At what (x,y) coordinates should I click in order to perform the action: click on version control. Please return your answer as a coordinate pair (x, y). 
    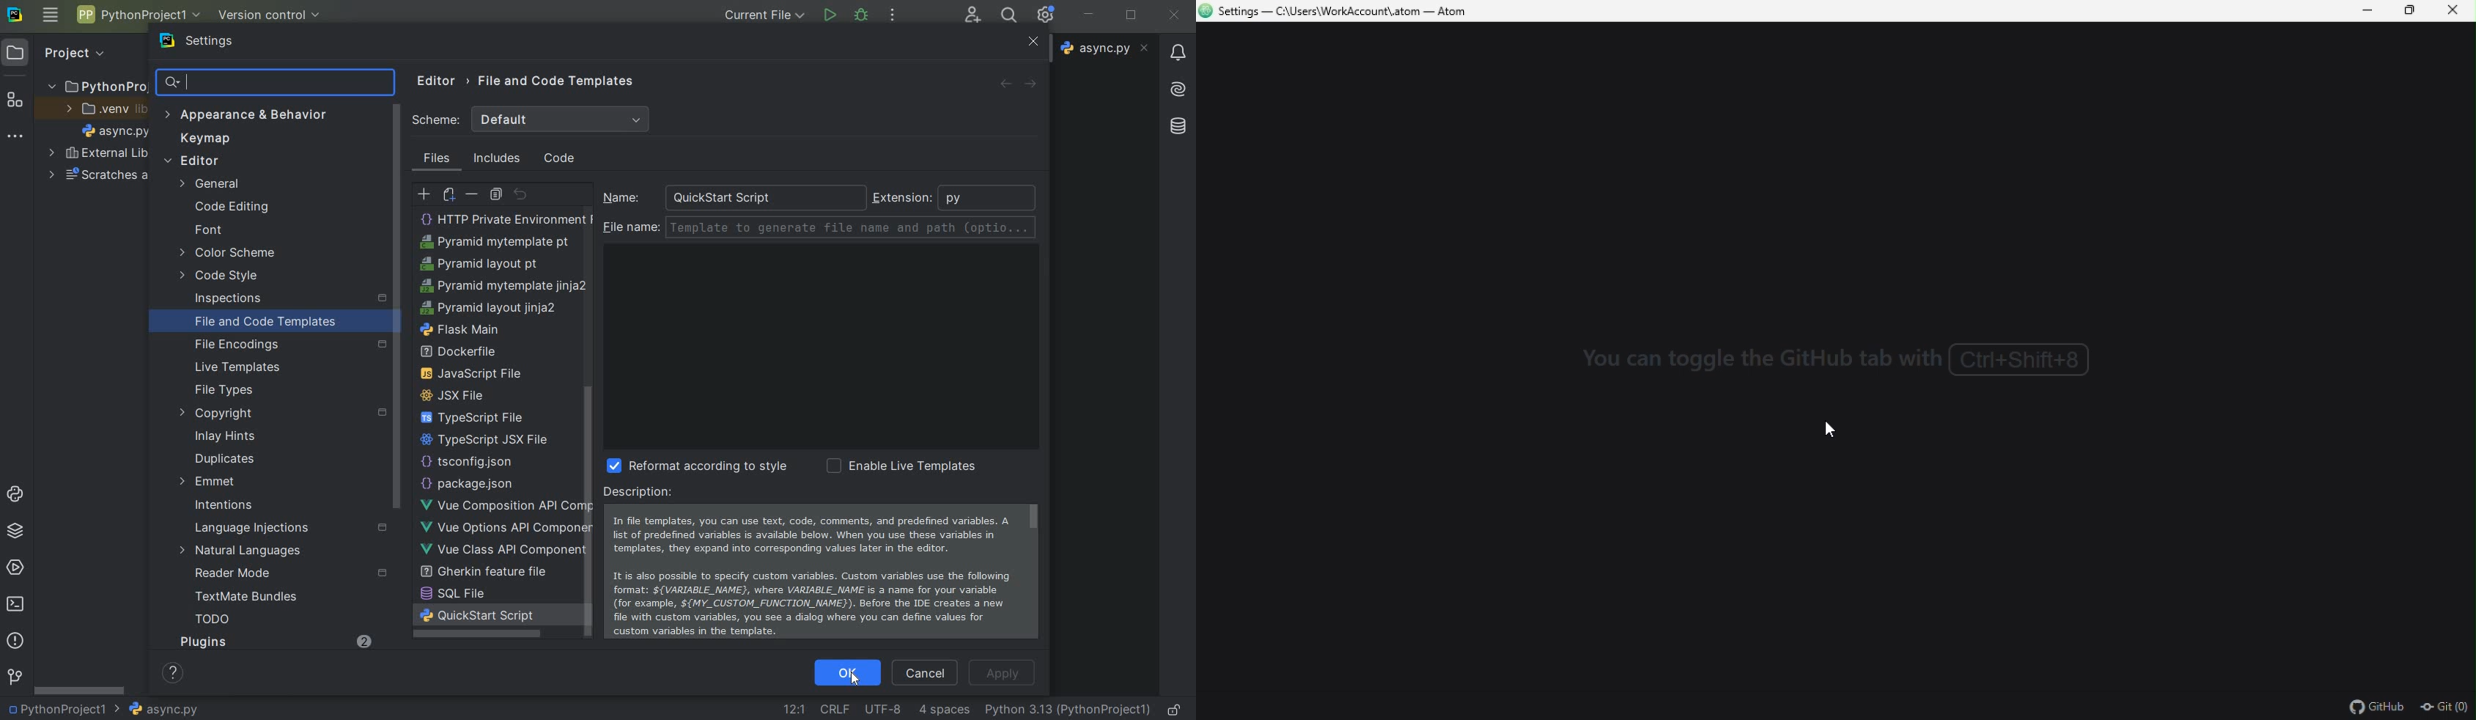
    Looking at the image, I should click on (15, 675).